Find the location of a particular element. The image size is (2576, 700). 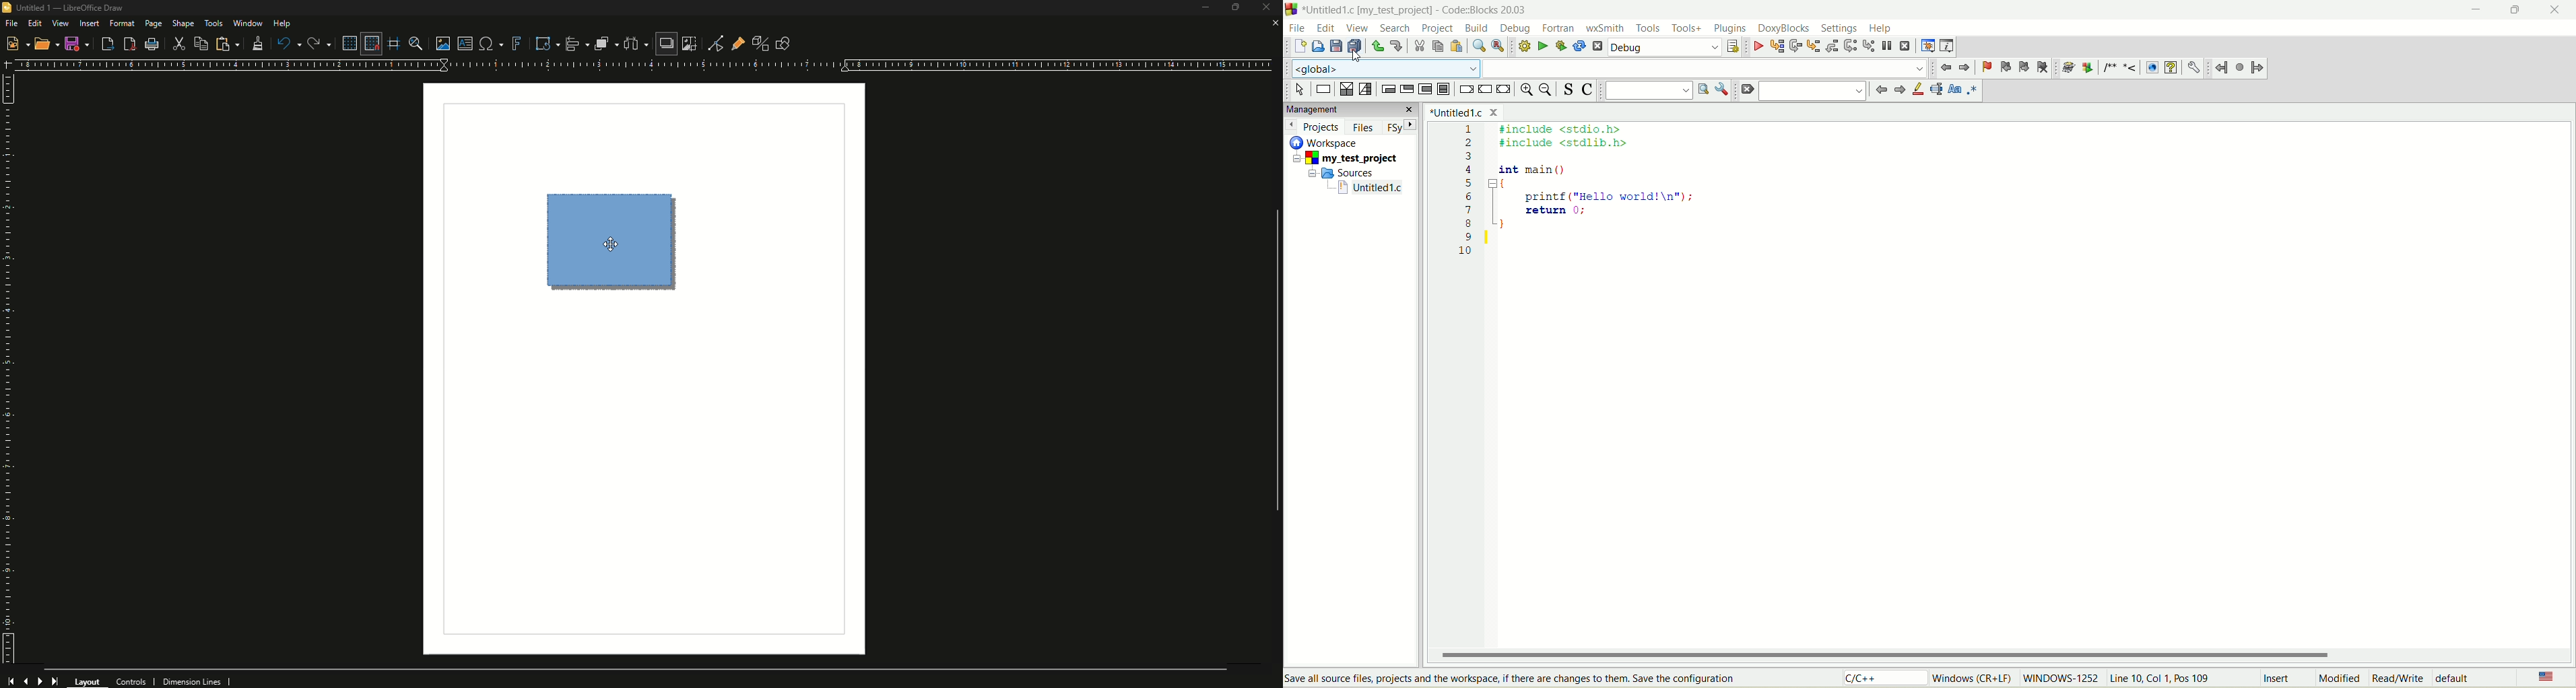

HTML is located at coordinates (2153, 67).